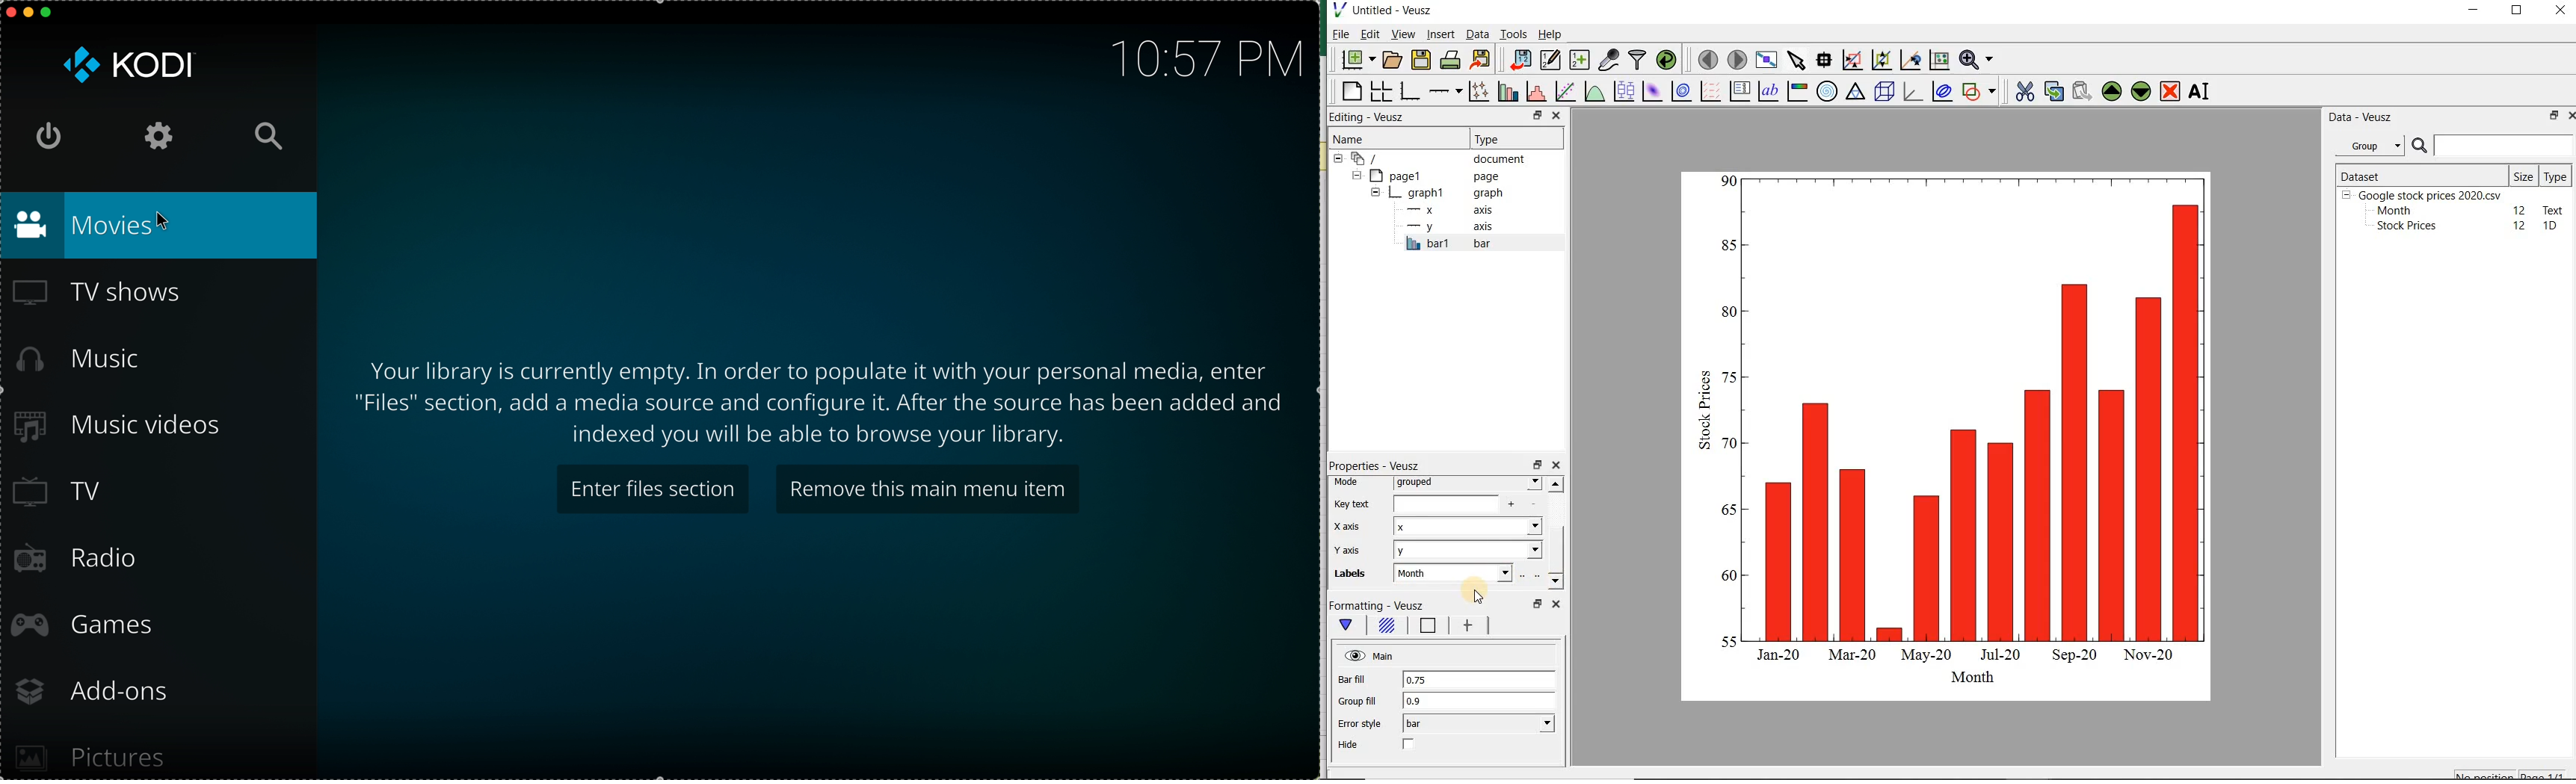  I want to click on 3d graph, so click(1912, 93).